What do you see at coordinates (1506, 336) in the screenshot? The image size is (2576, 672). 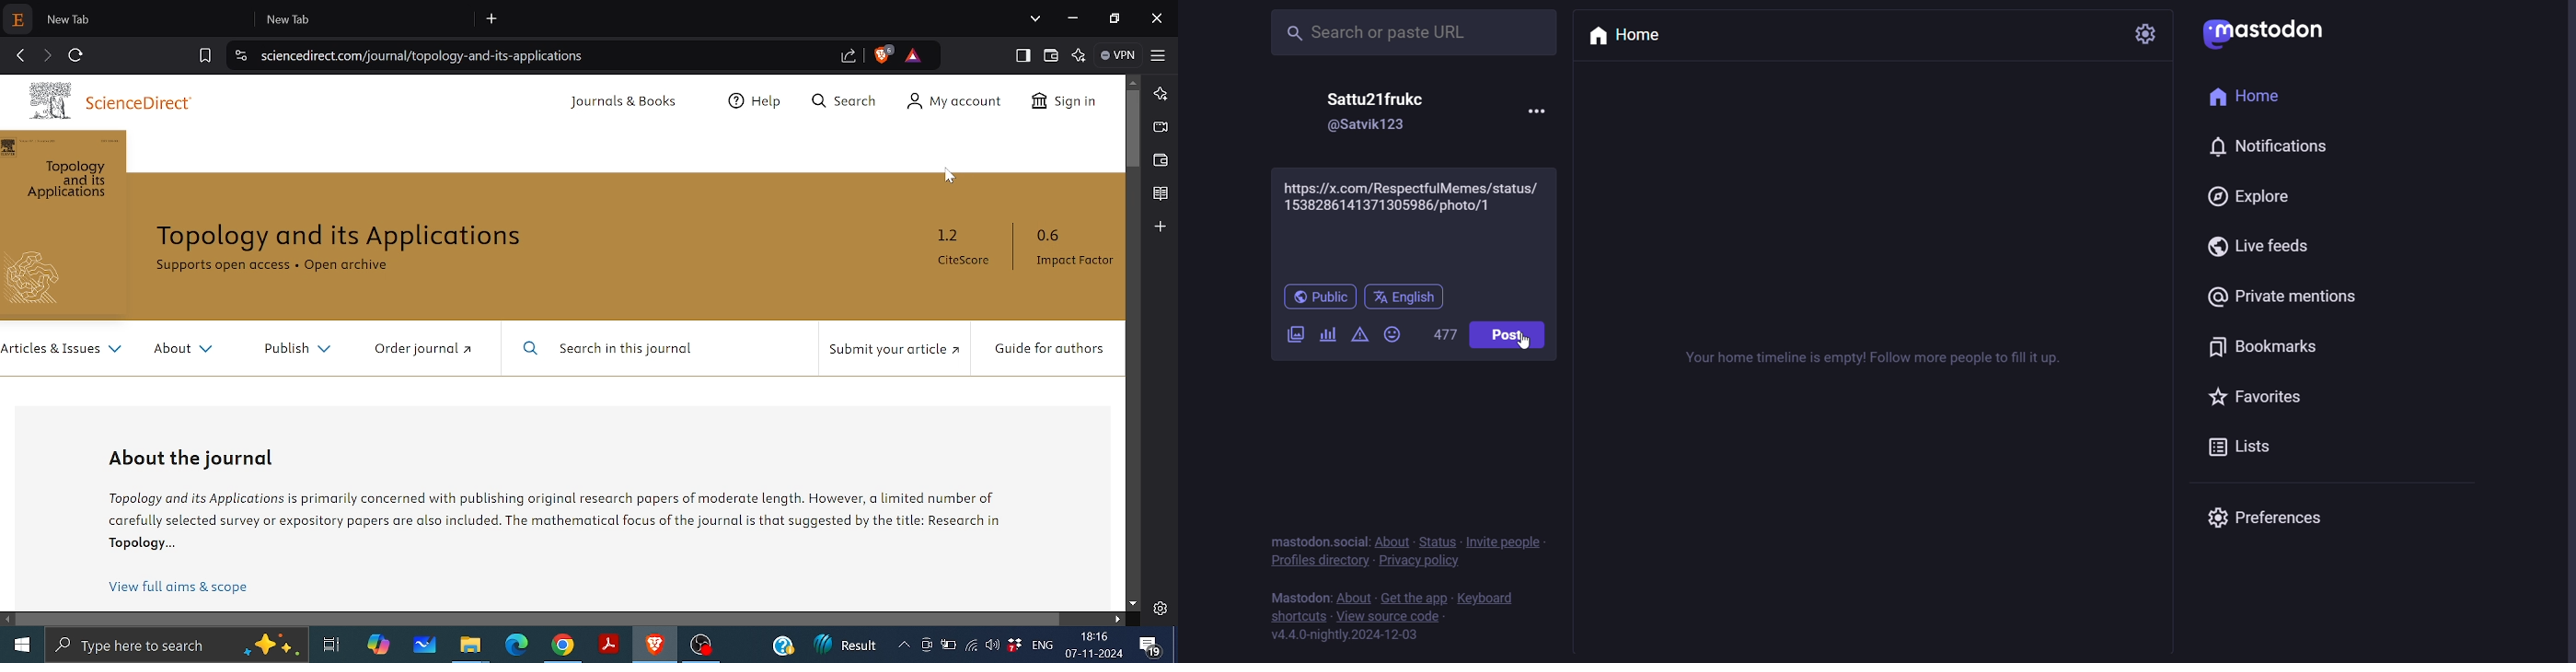 I see `post` at bounding box center [1506, 336].